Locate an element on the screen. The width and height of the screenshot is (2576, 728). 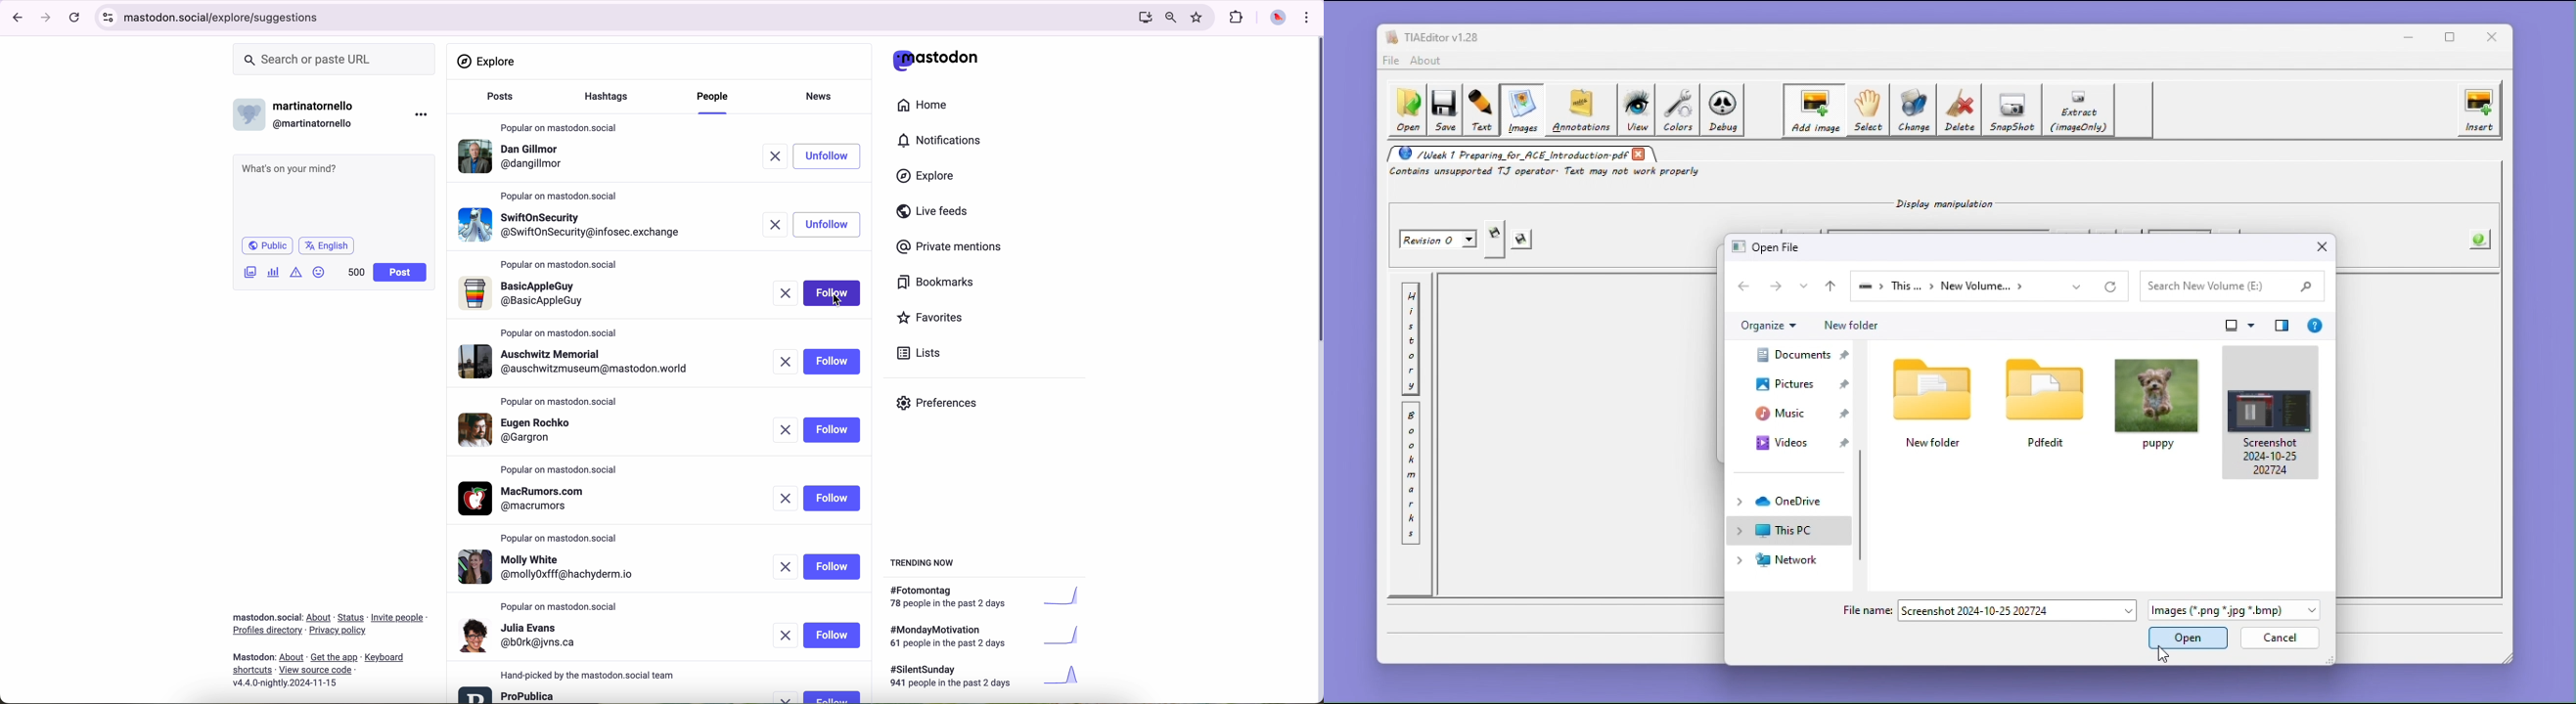
profile is located at coordinates (520, 635).